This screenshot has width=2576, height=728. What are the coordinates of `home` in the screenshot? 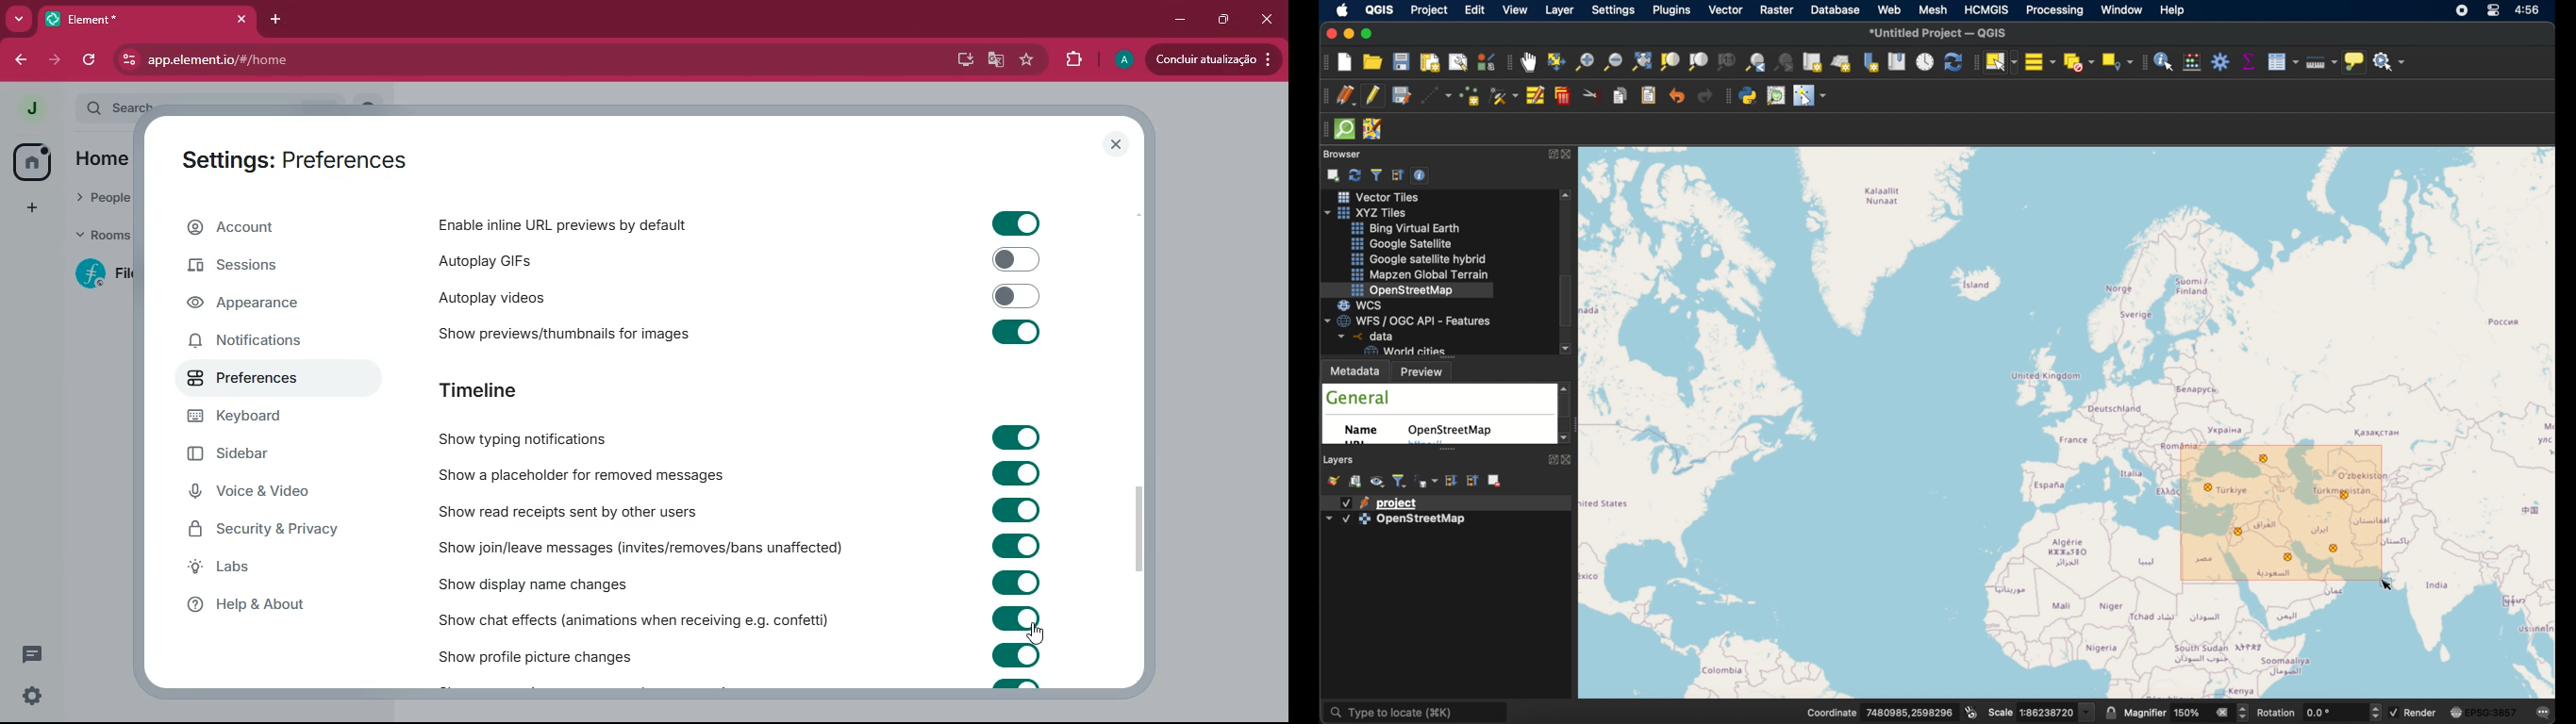 It's located at (34, 163).